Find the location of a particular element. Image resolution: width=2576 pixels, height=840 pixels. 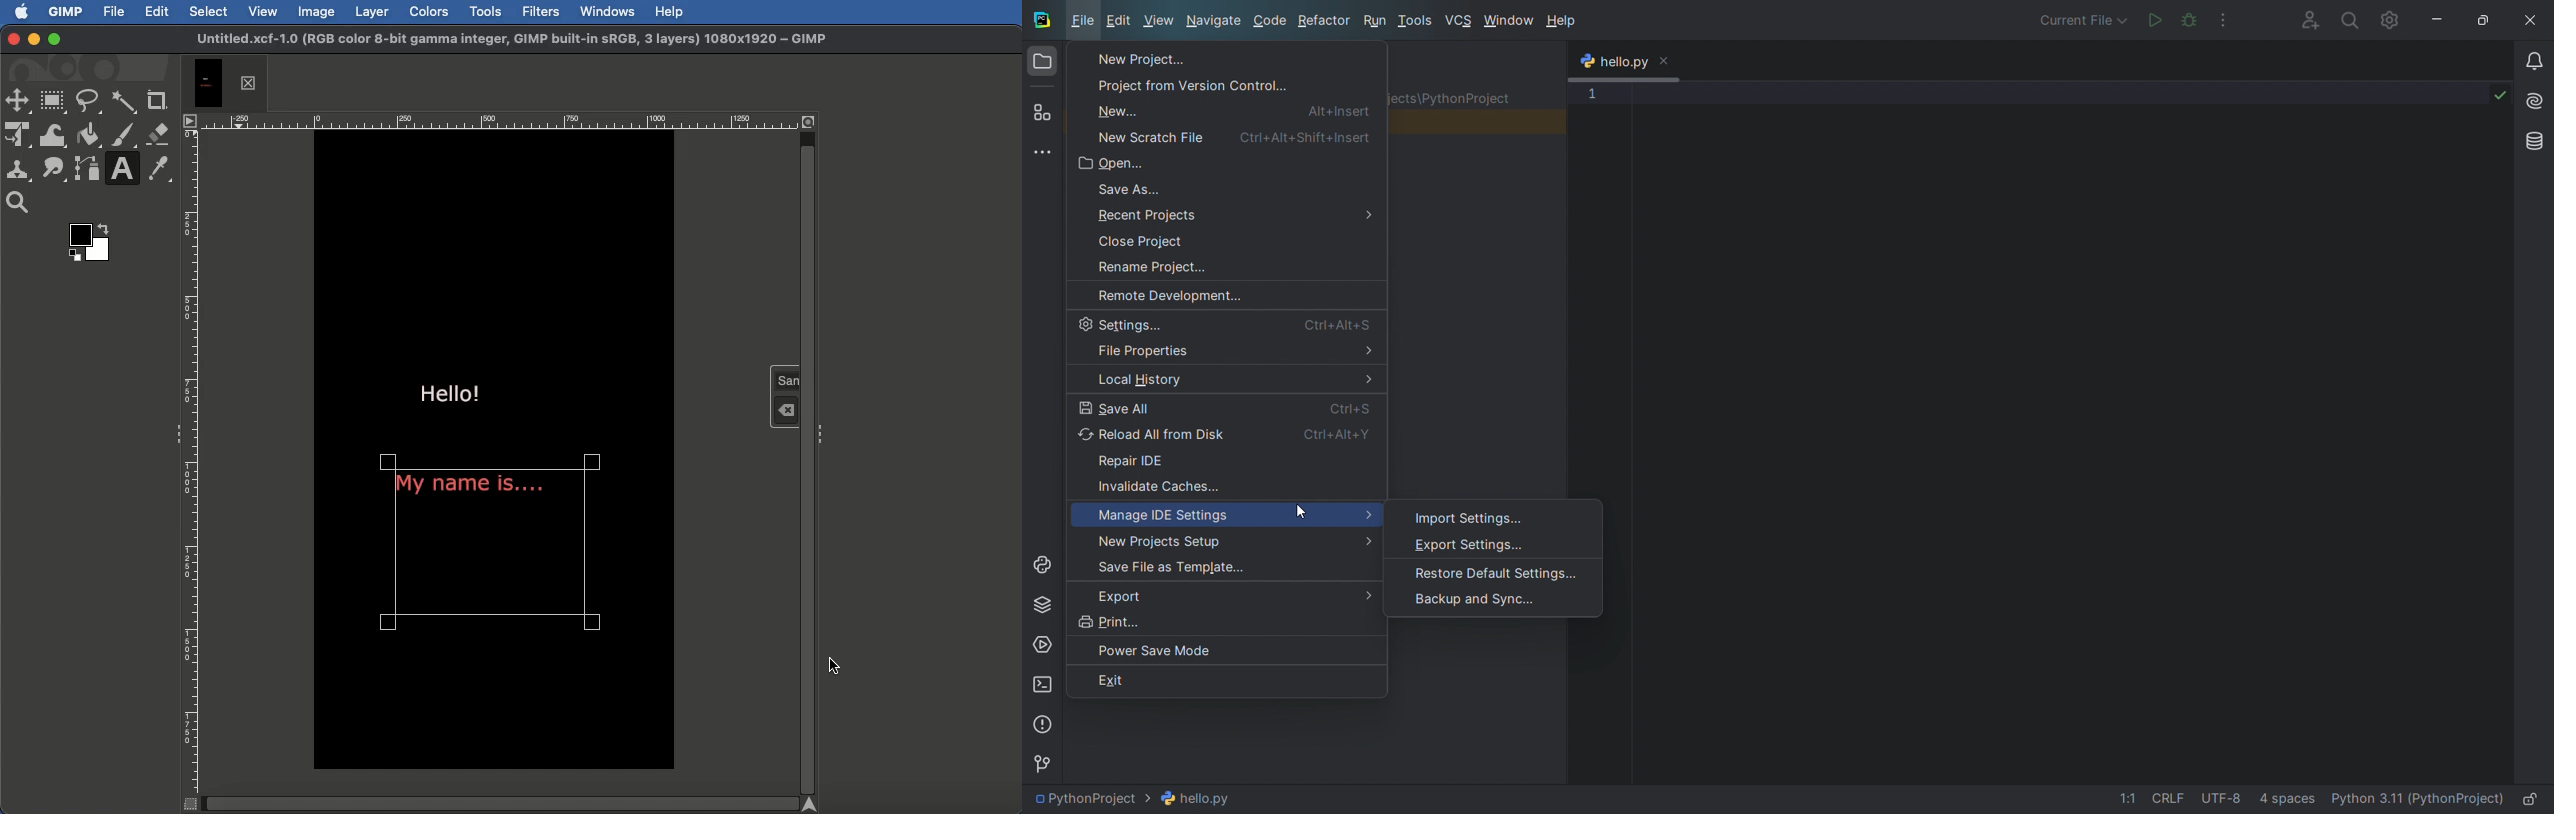

reload is located at coordinates (1225, 434).